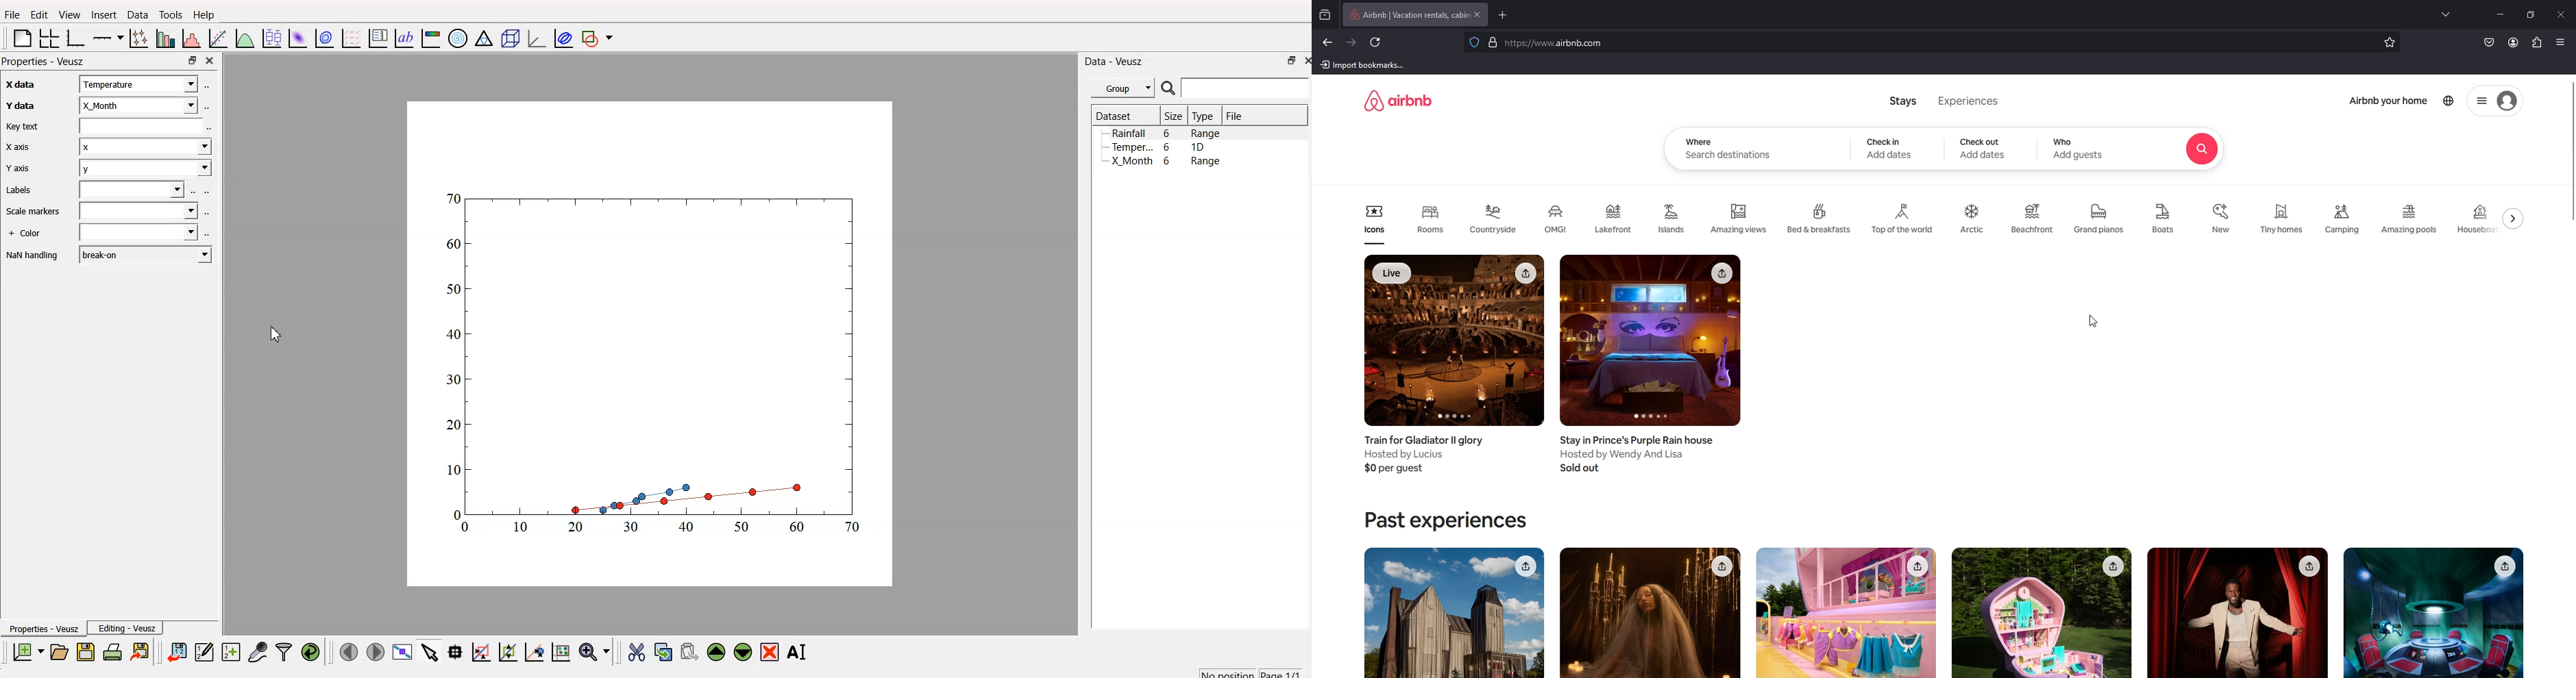 This screenshot has height=700, width=2576. Describe the element at coordinates (715, 652) in the screenshot. I see `move up the widget` at that location.